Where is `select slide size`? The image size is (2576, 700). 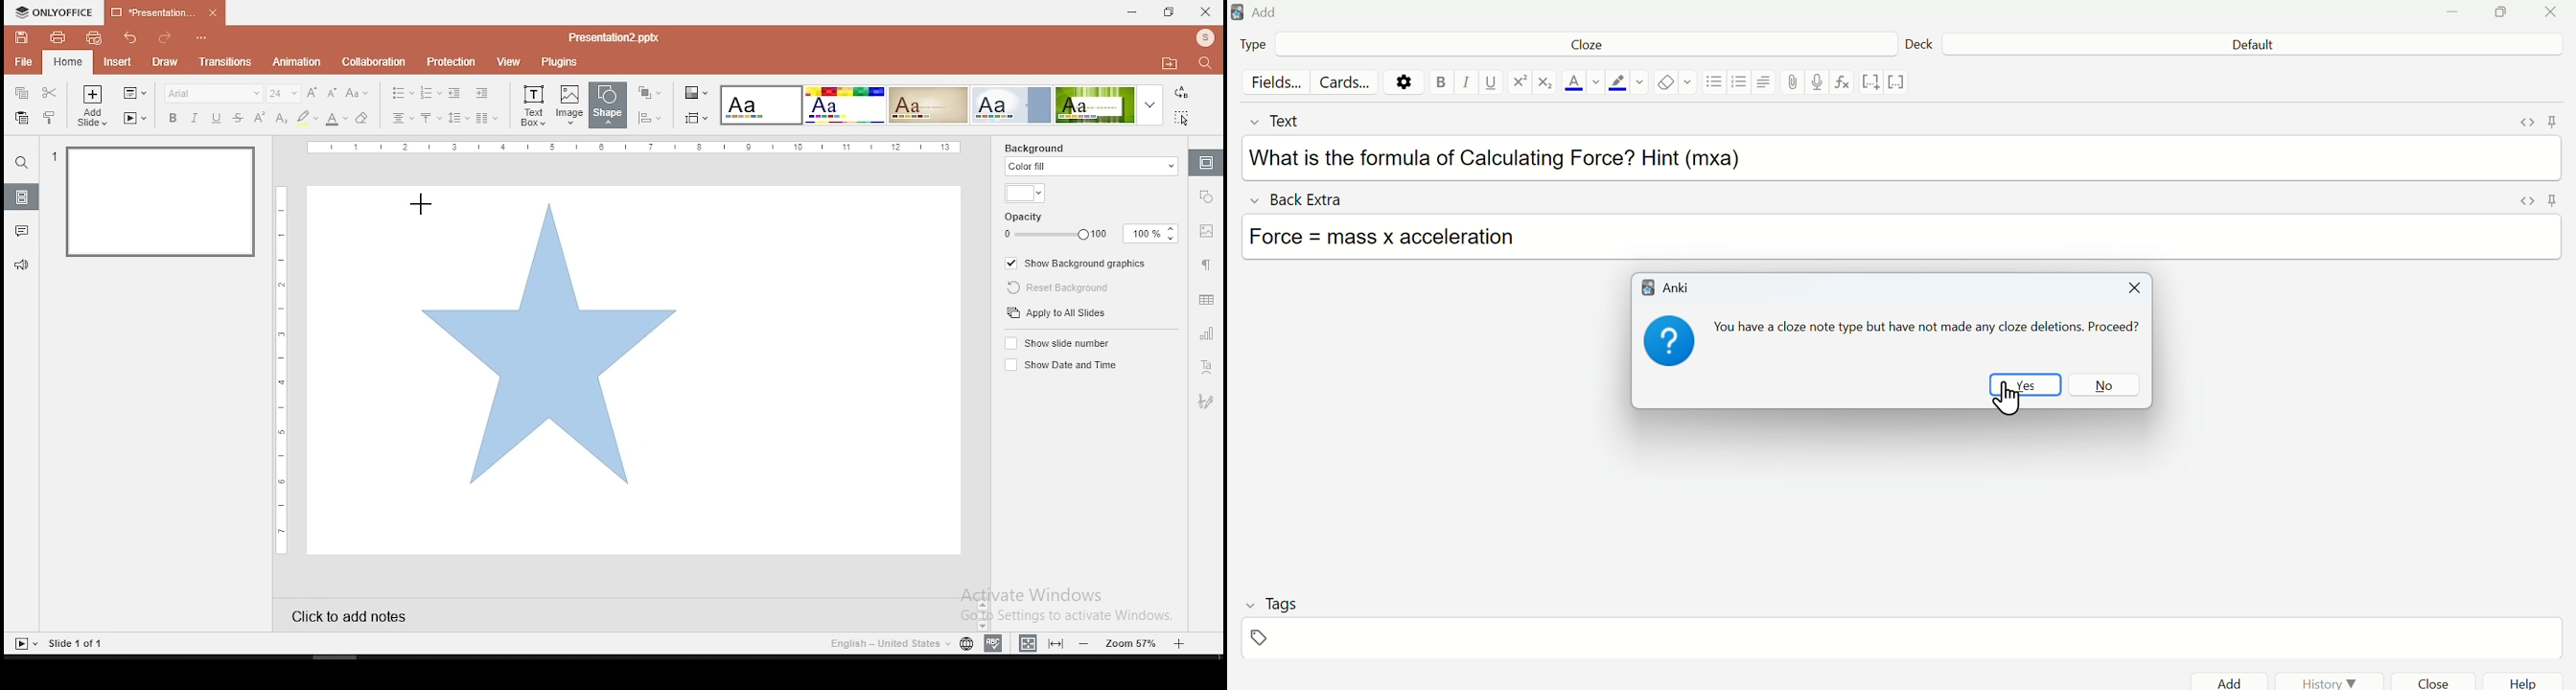
select slide size is located at coordinates (696, 118).